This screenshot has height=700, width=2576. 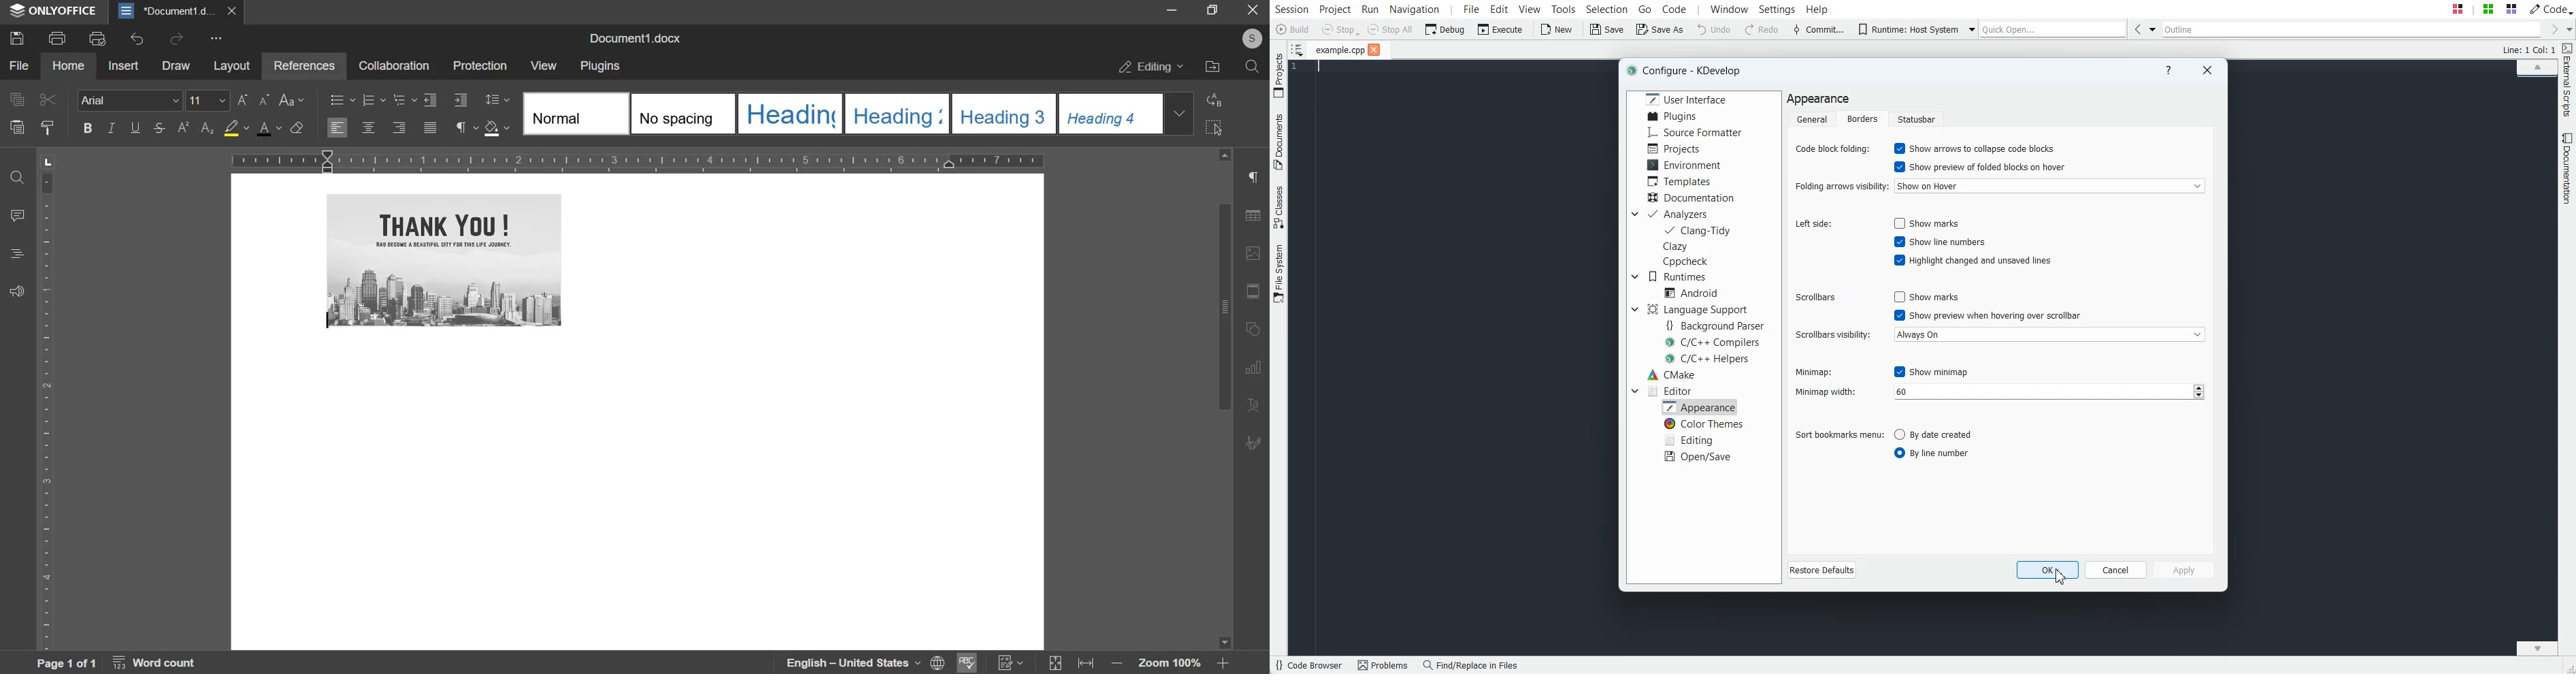 I want to click on strikethrough, so click(x=157, y=127).